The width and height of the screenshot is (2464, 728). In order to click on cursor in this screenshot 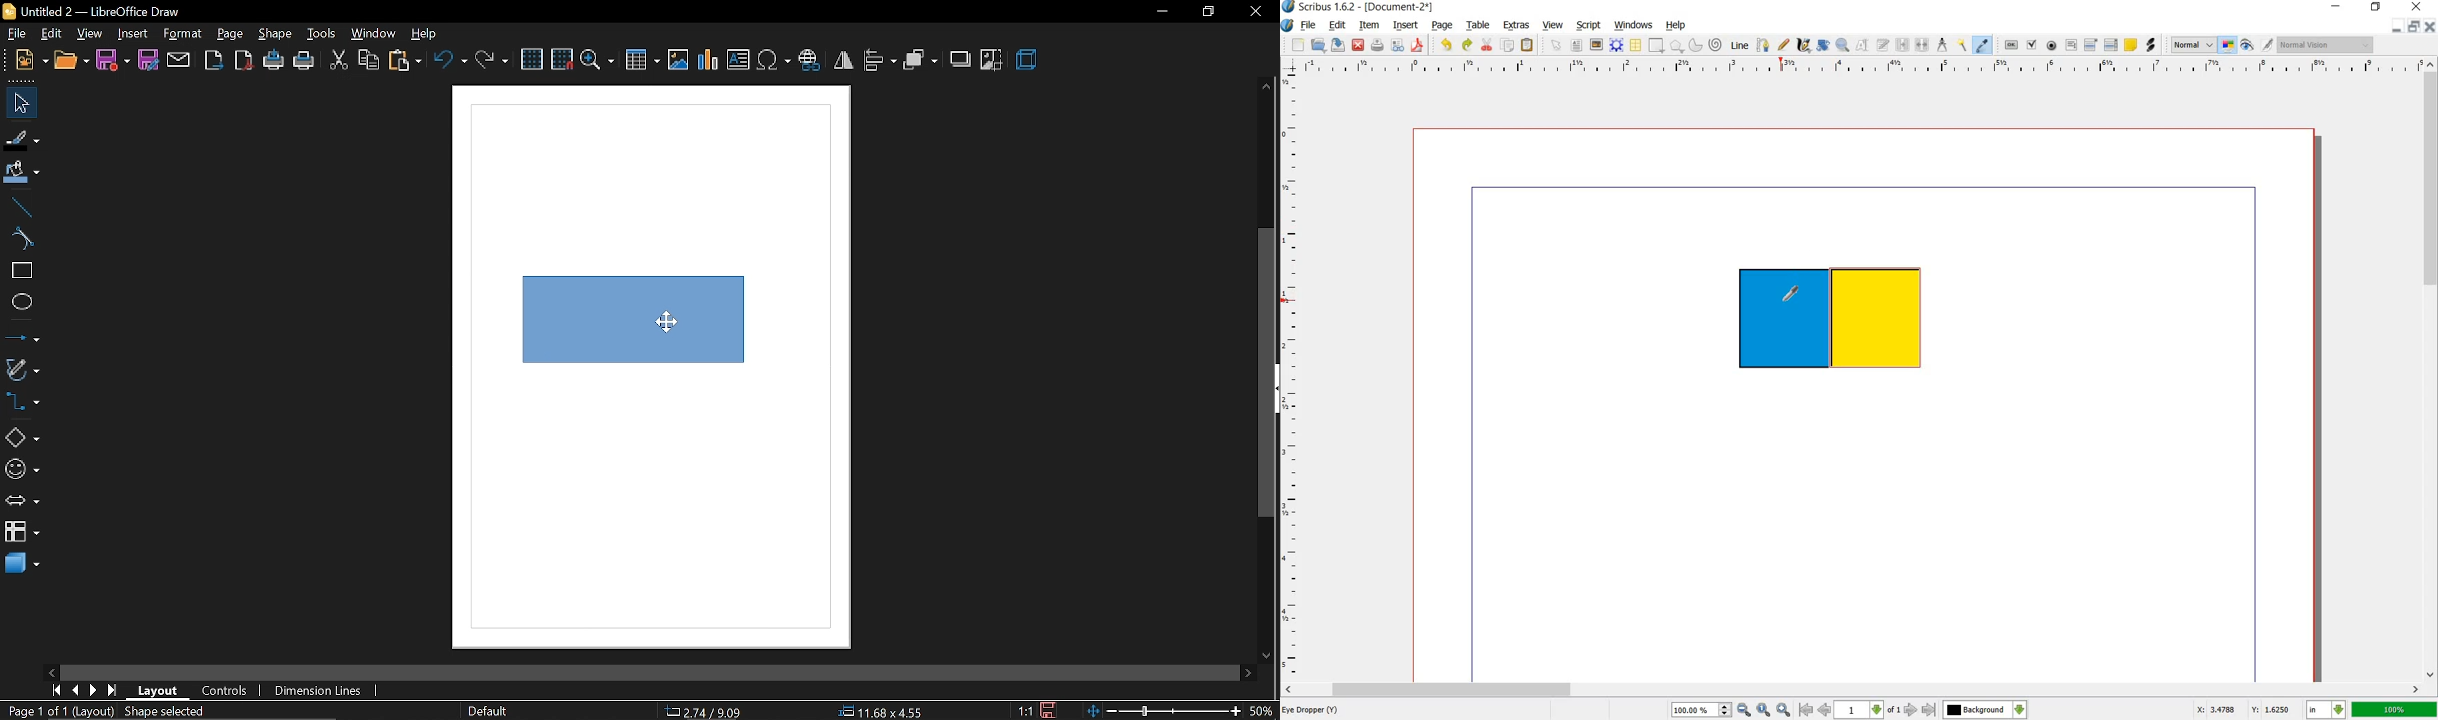, I will do `click(670, 323)`.